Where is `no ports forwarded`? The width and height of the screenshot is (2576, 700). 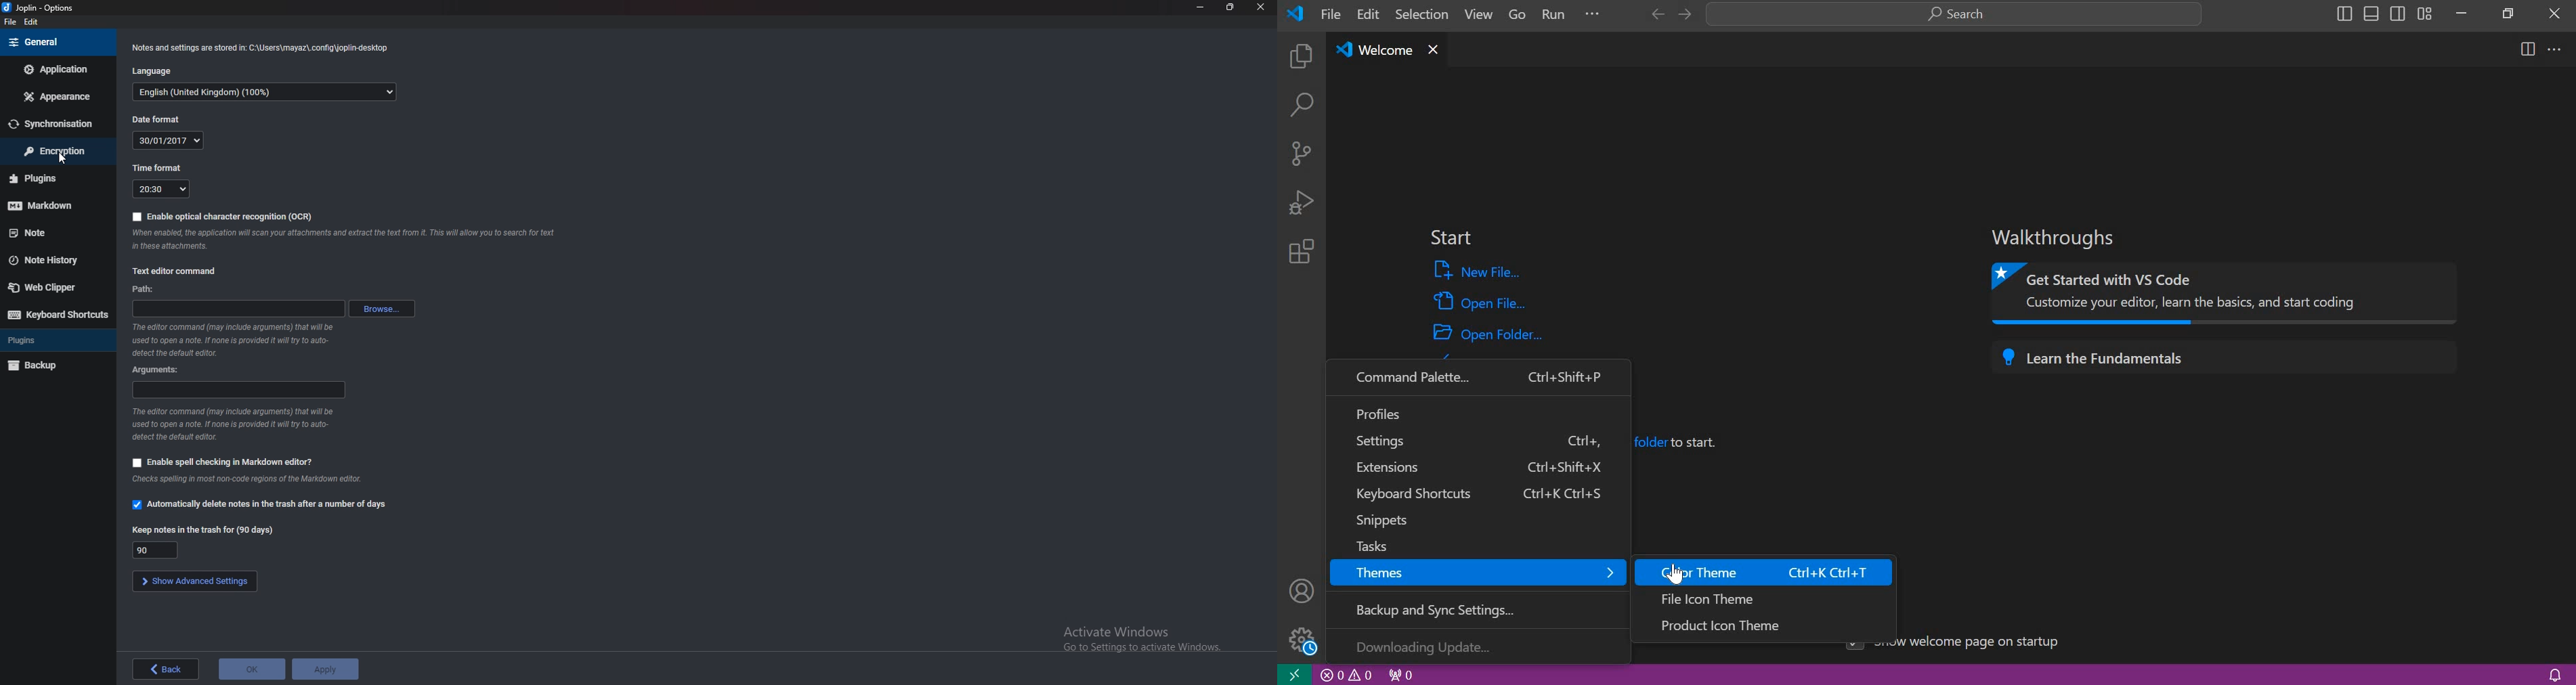 no ports forwarded is located at coordinates (1402, 673).